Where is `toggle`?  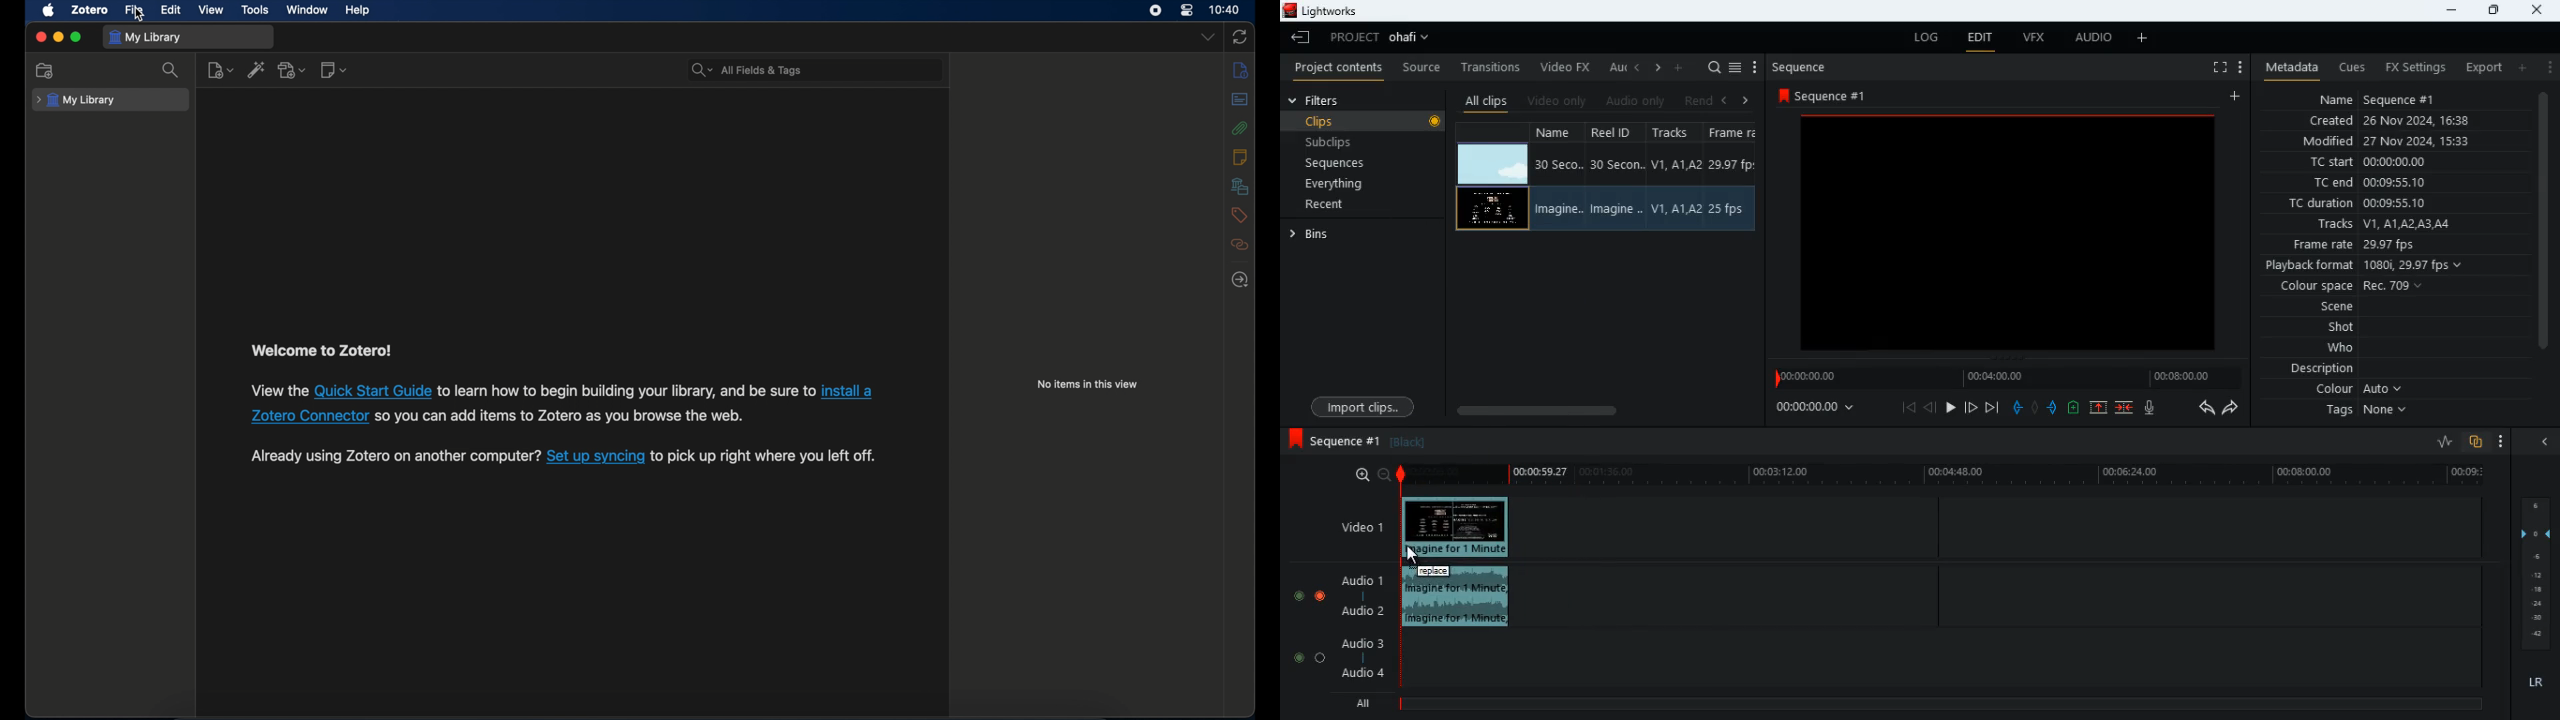
toggle is located at coordinates (1319, 657).